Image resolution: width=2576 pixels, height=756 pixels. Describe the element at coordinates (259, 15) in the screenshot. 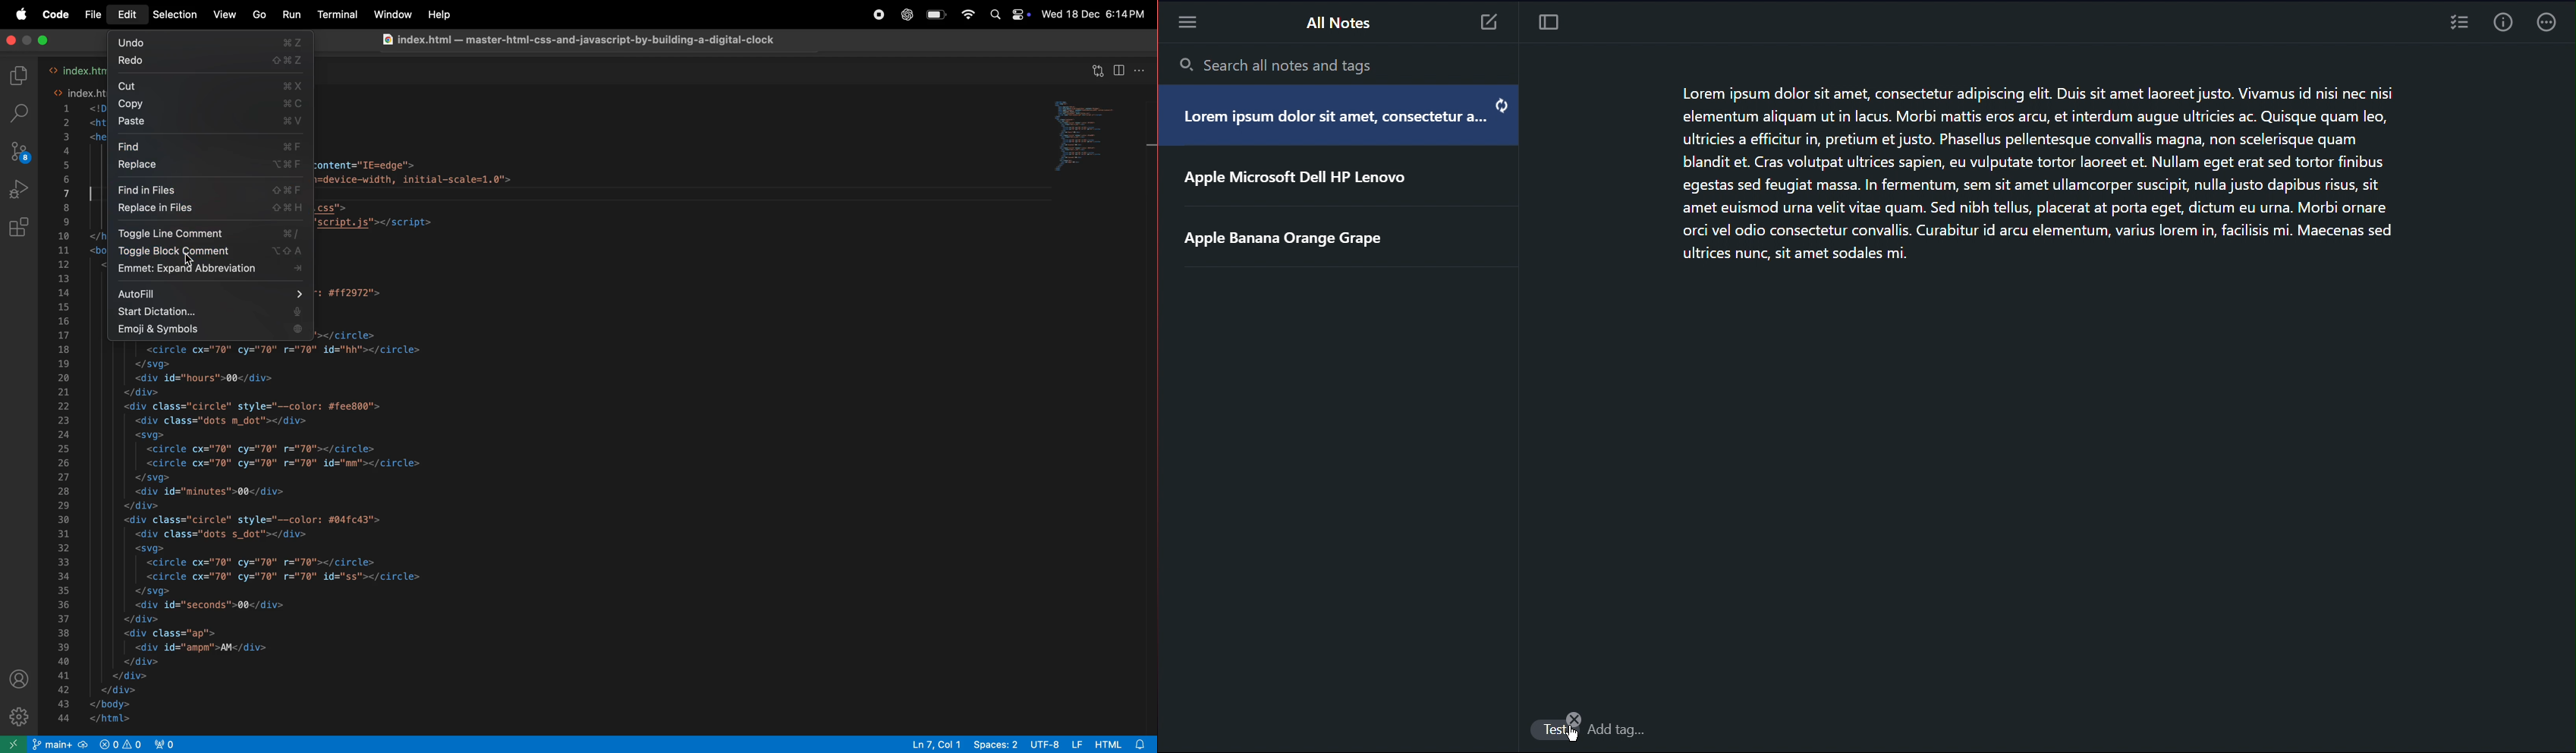

I see `Go` at that location.